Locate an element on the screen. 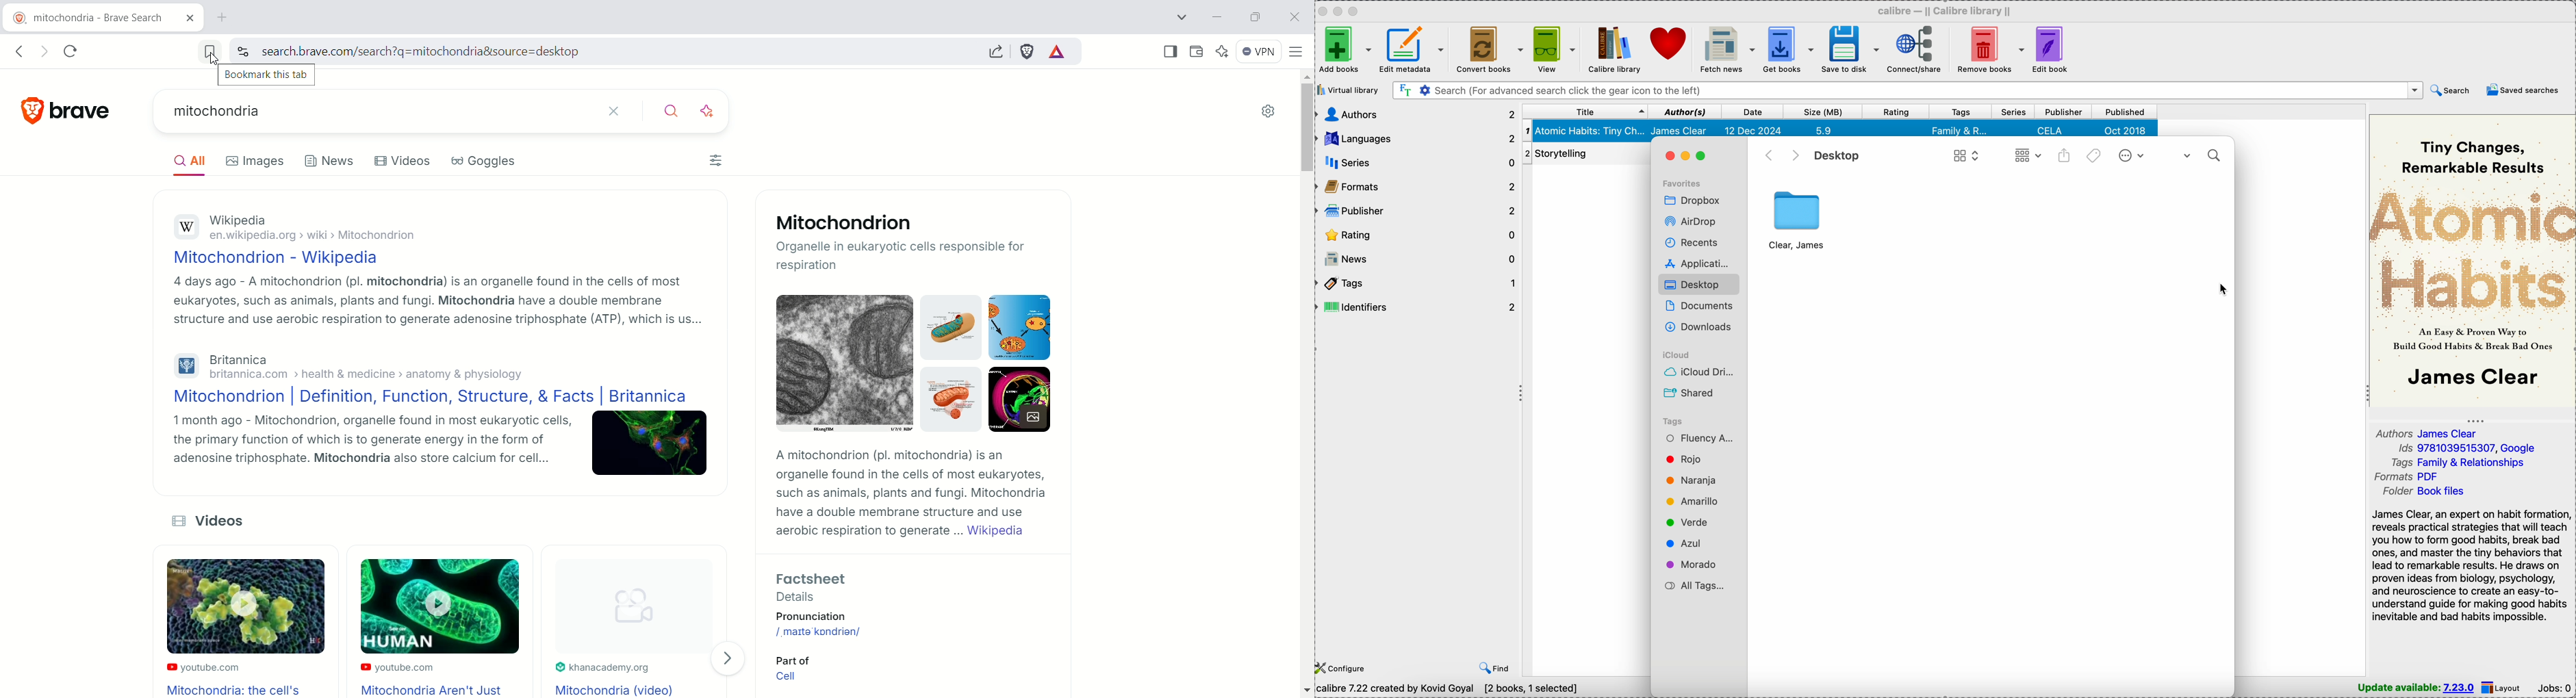 Image resolution: width=2576 pixels, height=700 pixels. Mitochondrion | Definition, Function, Structure, & Facts | Britannica is located at coordinates (426, 398).